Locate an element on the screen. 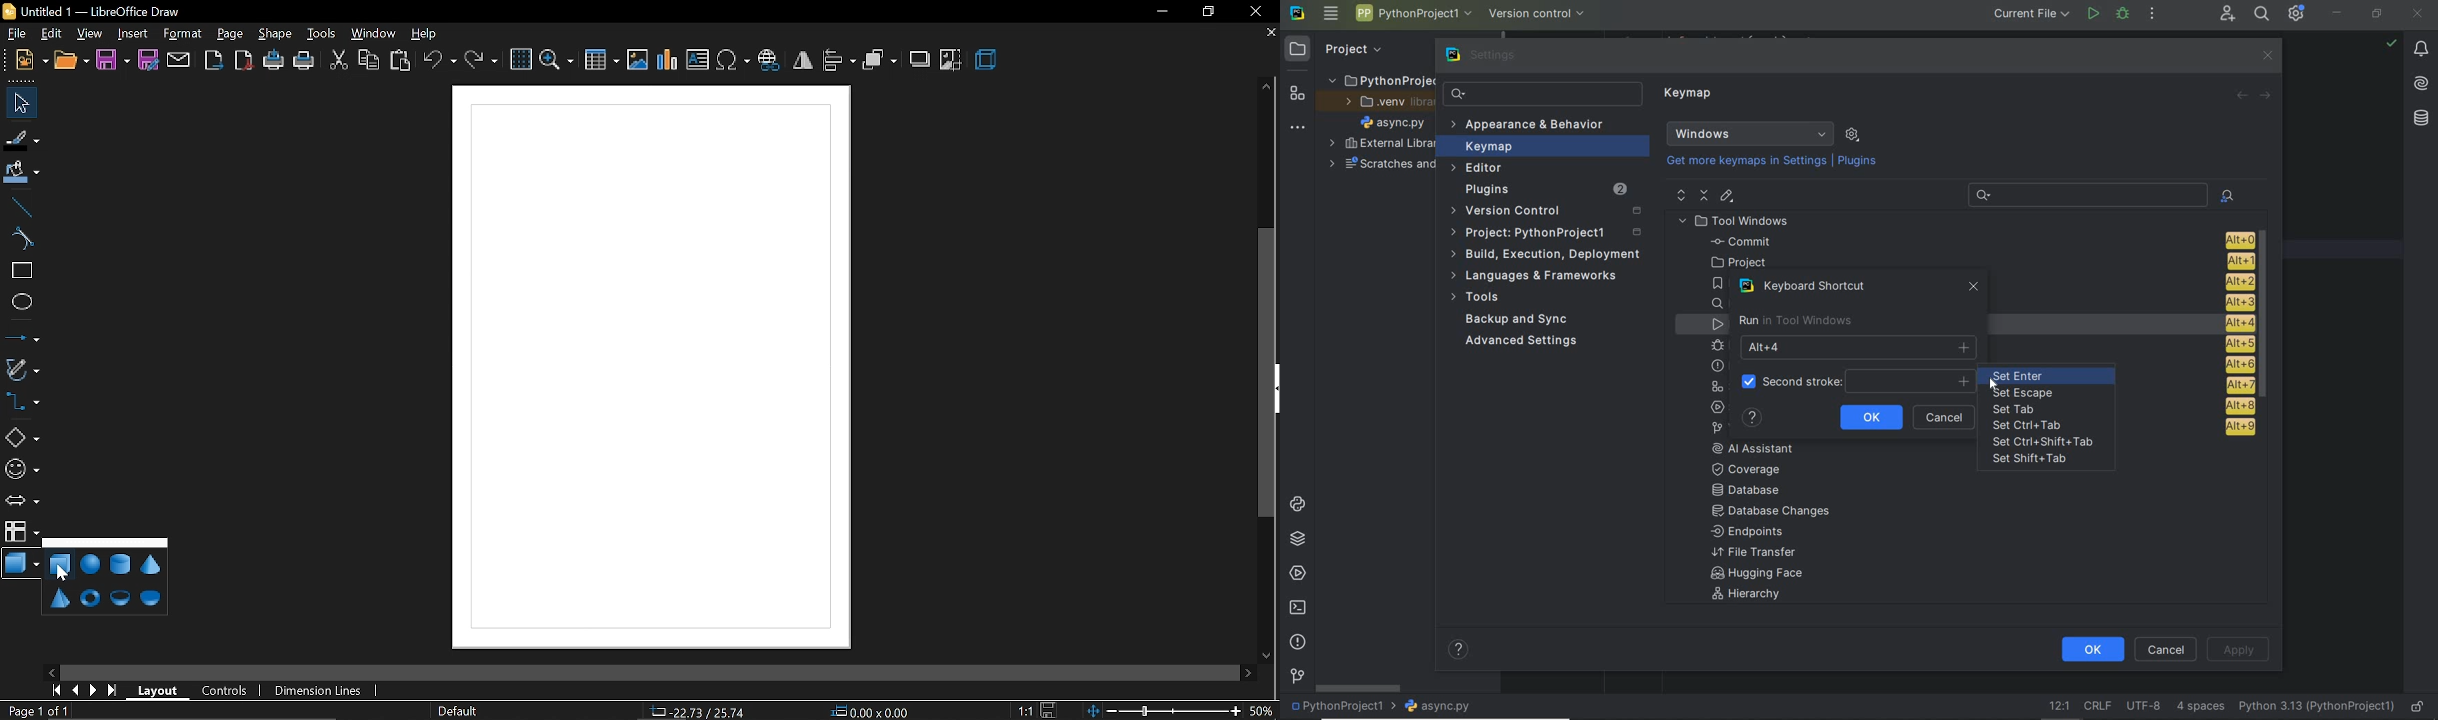  shadow is located at coordinates (922, 61).